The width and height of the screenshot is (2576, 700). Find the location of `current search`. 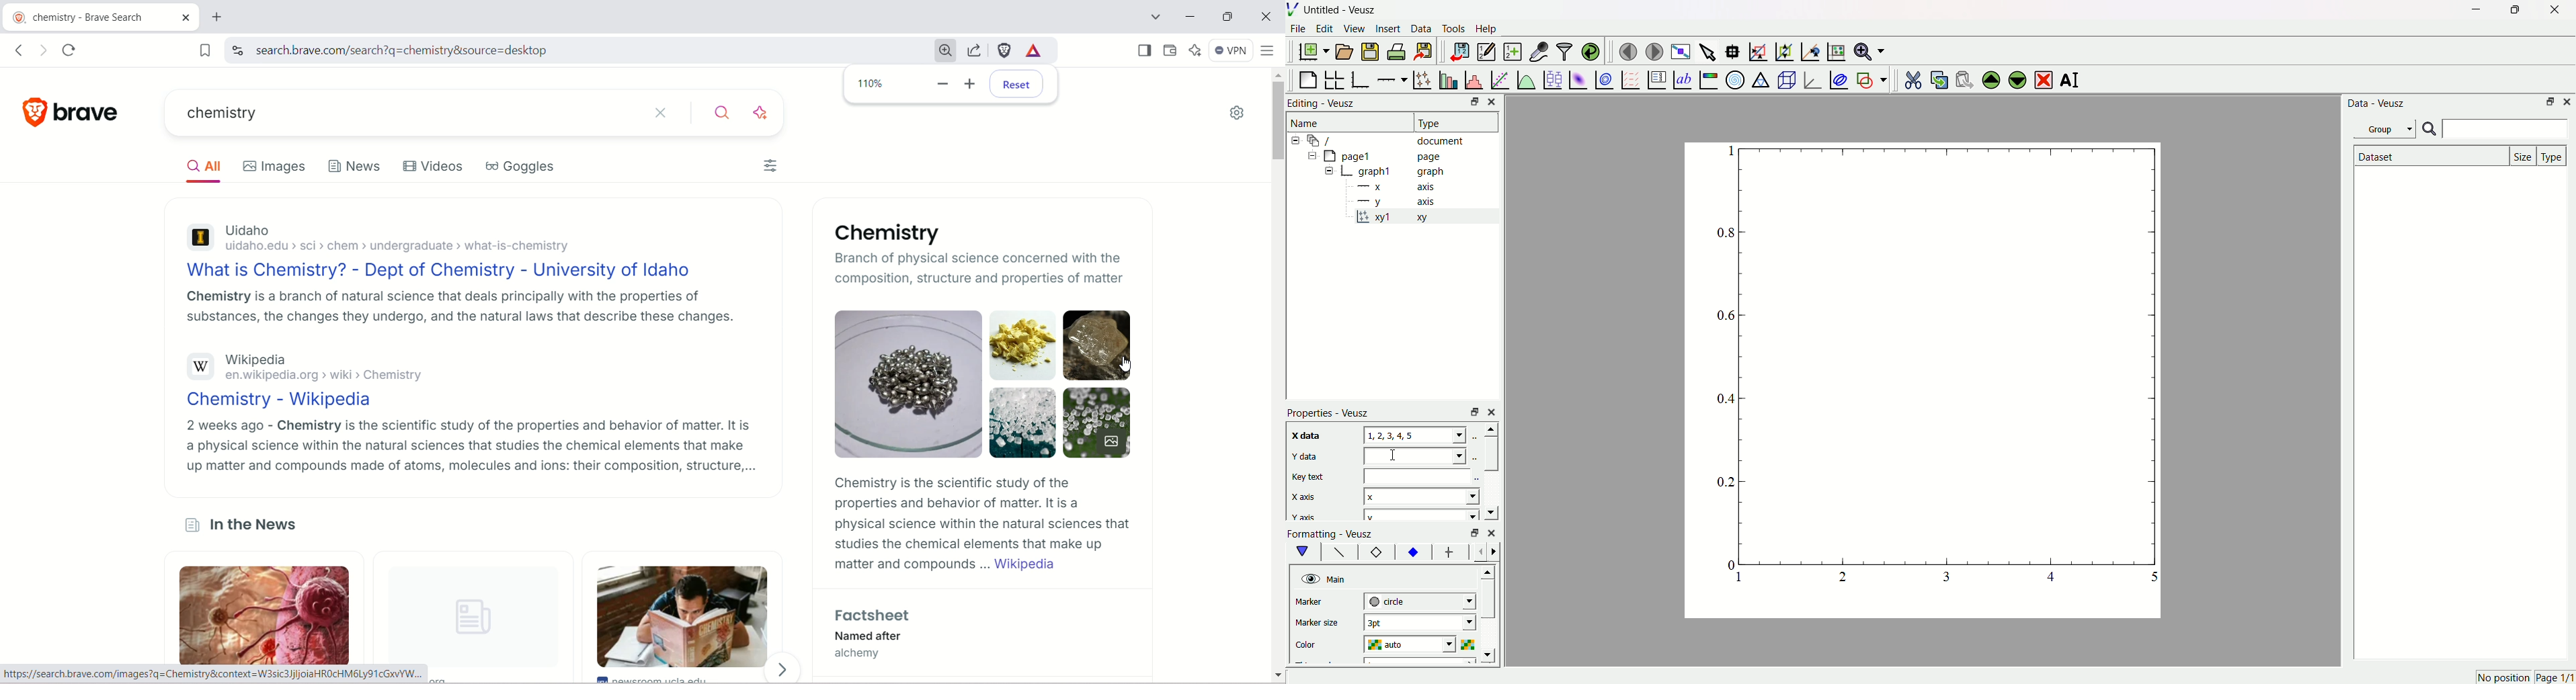

current search is located at coordinates (368, 112).